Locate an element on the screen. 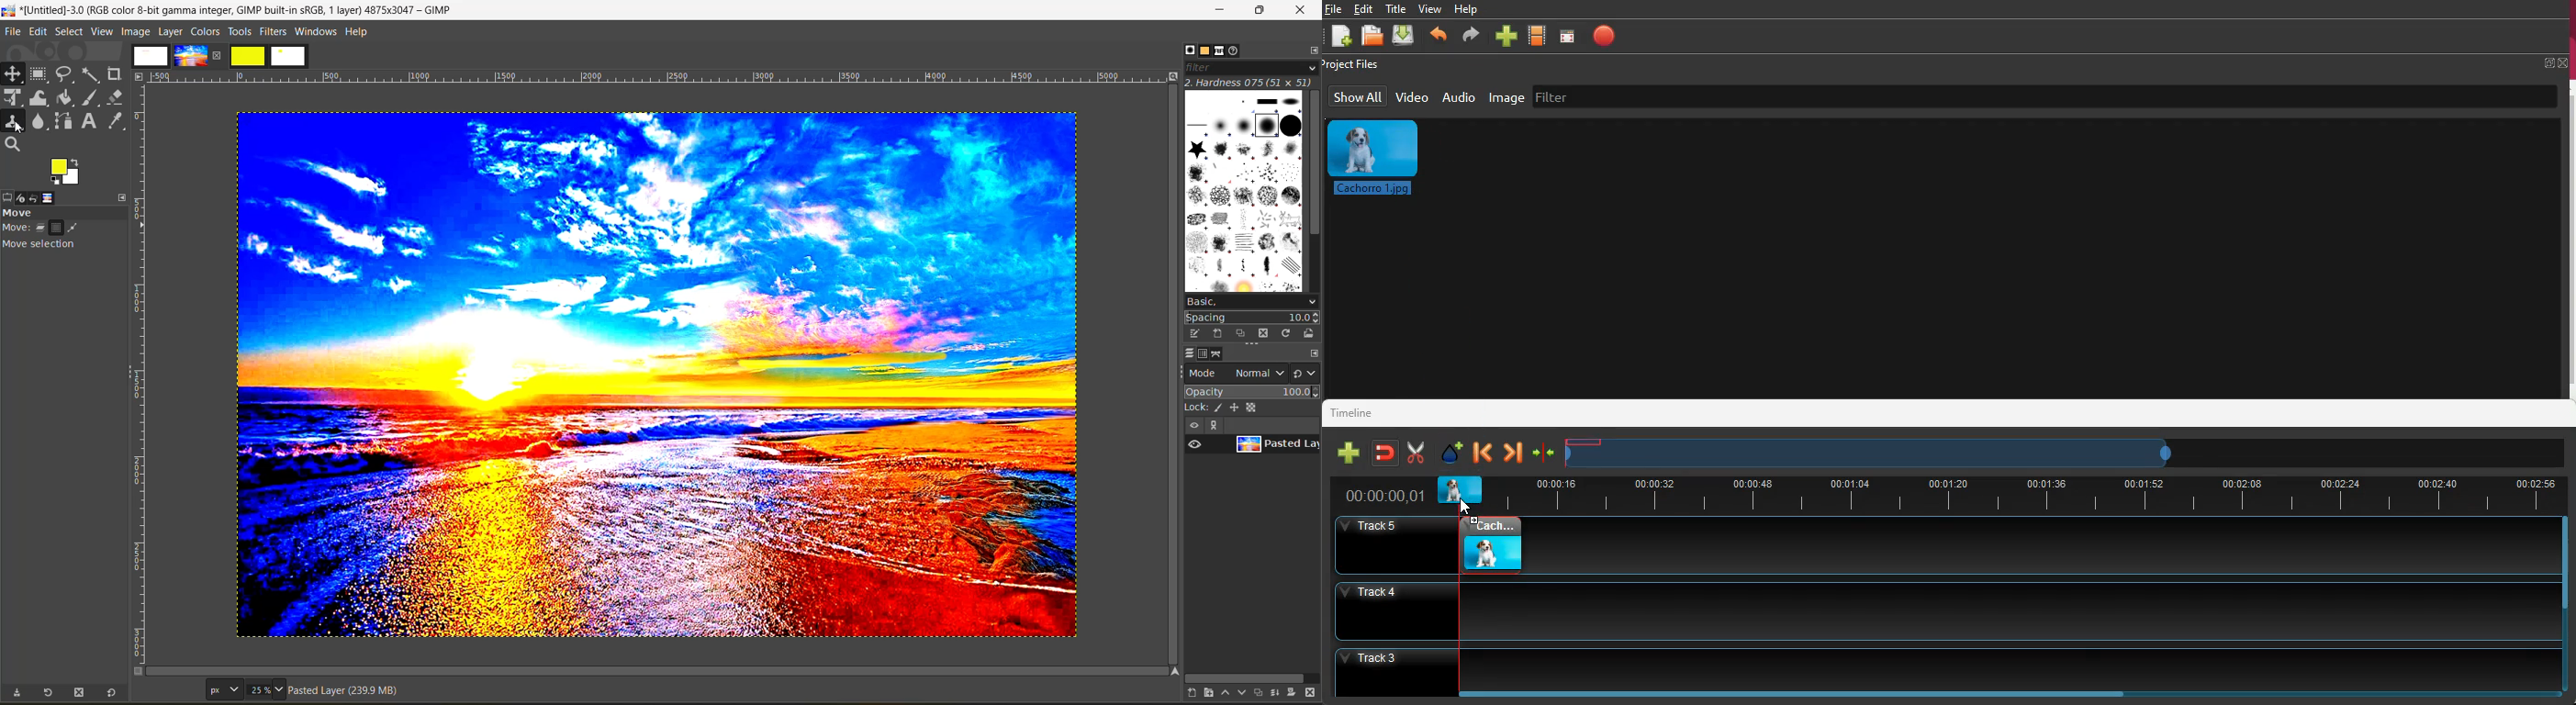   is located at coordinates (1336, 11).